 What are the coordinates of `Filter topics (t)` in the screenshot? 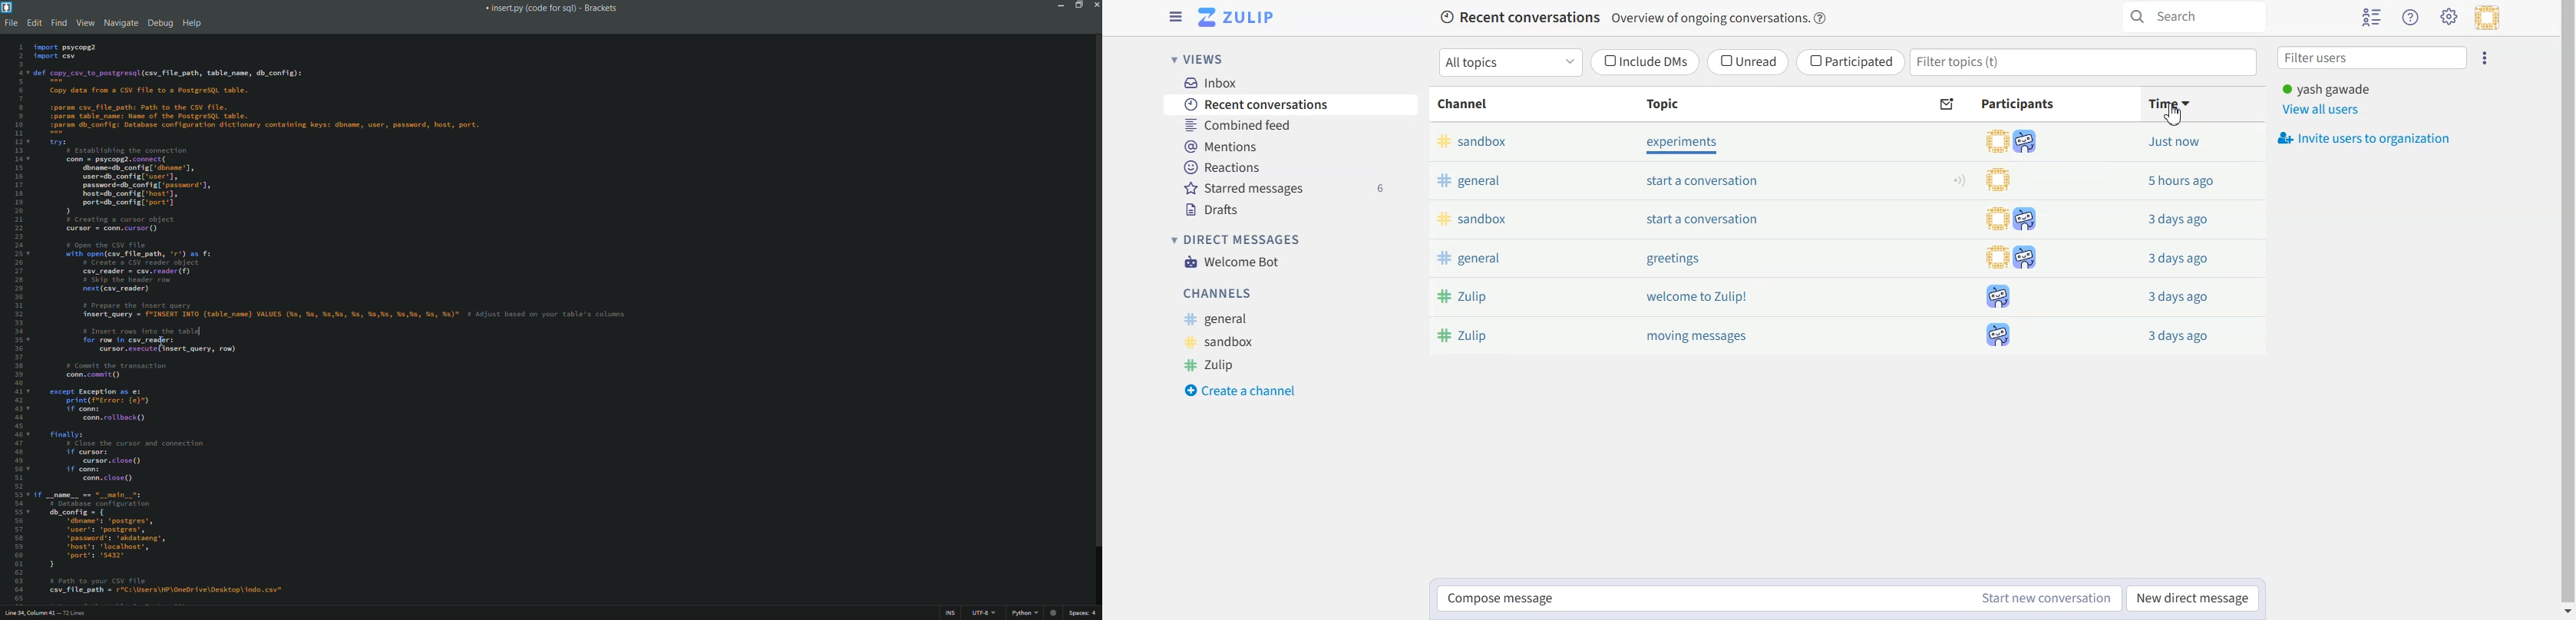 It's located at (2085, 64).